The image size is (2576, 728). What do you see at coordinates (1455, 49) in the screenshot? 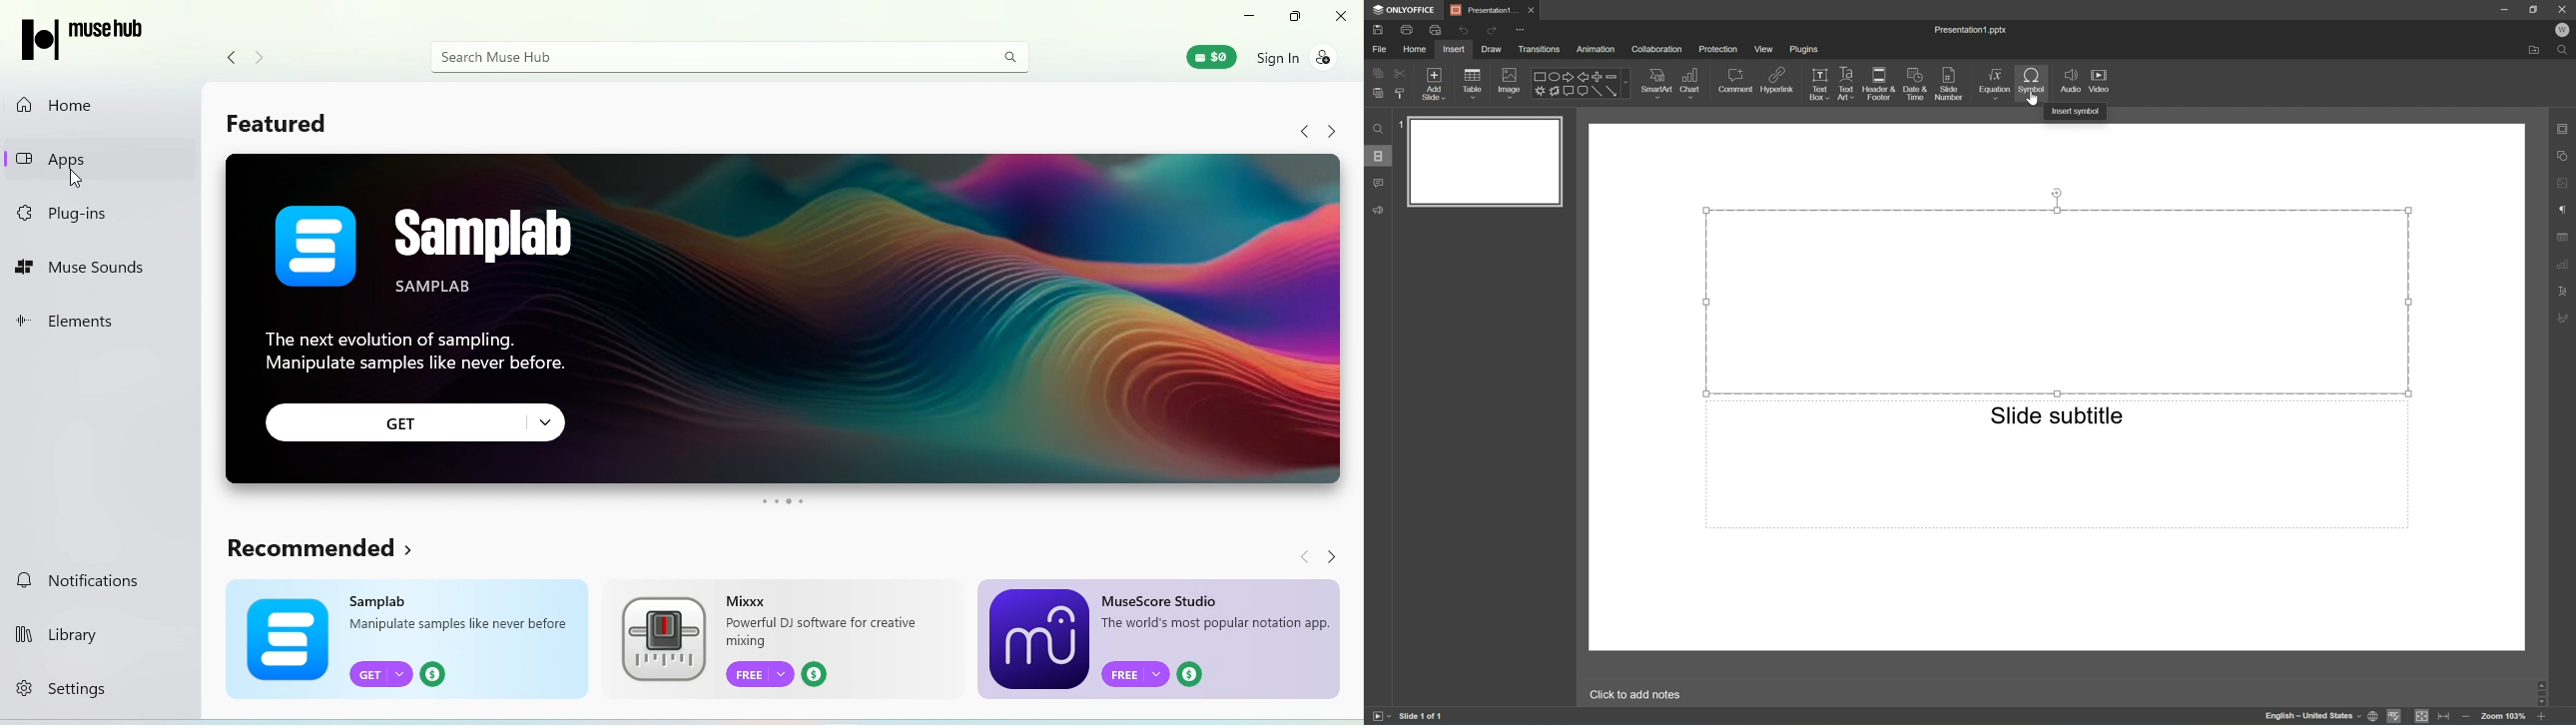
I see `Insert` at bounding box center [1455, 49].